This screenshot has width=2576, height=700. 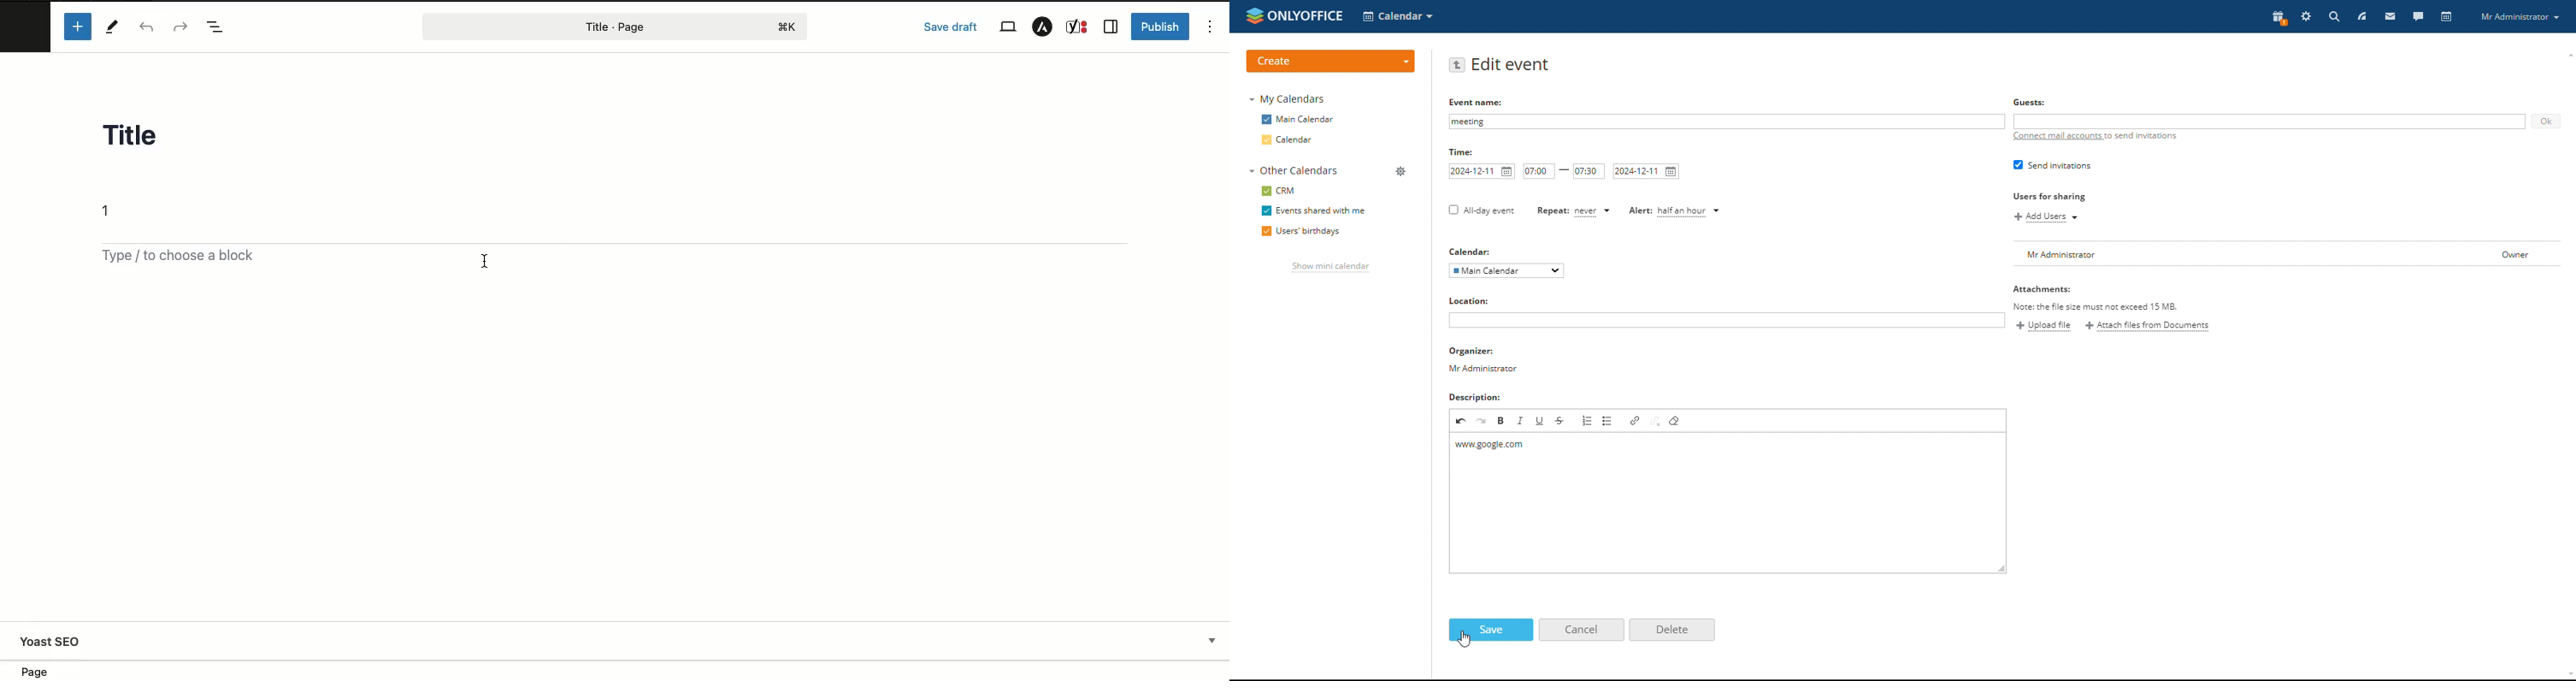 I want to click on delete, so click(x=1672, y=630).